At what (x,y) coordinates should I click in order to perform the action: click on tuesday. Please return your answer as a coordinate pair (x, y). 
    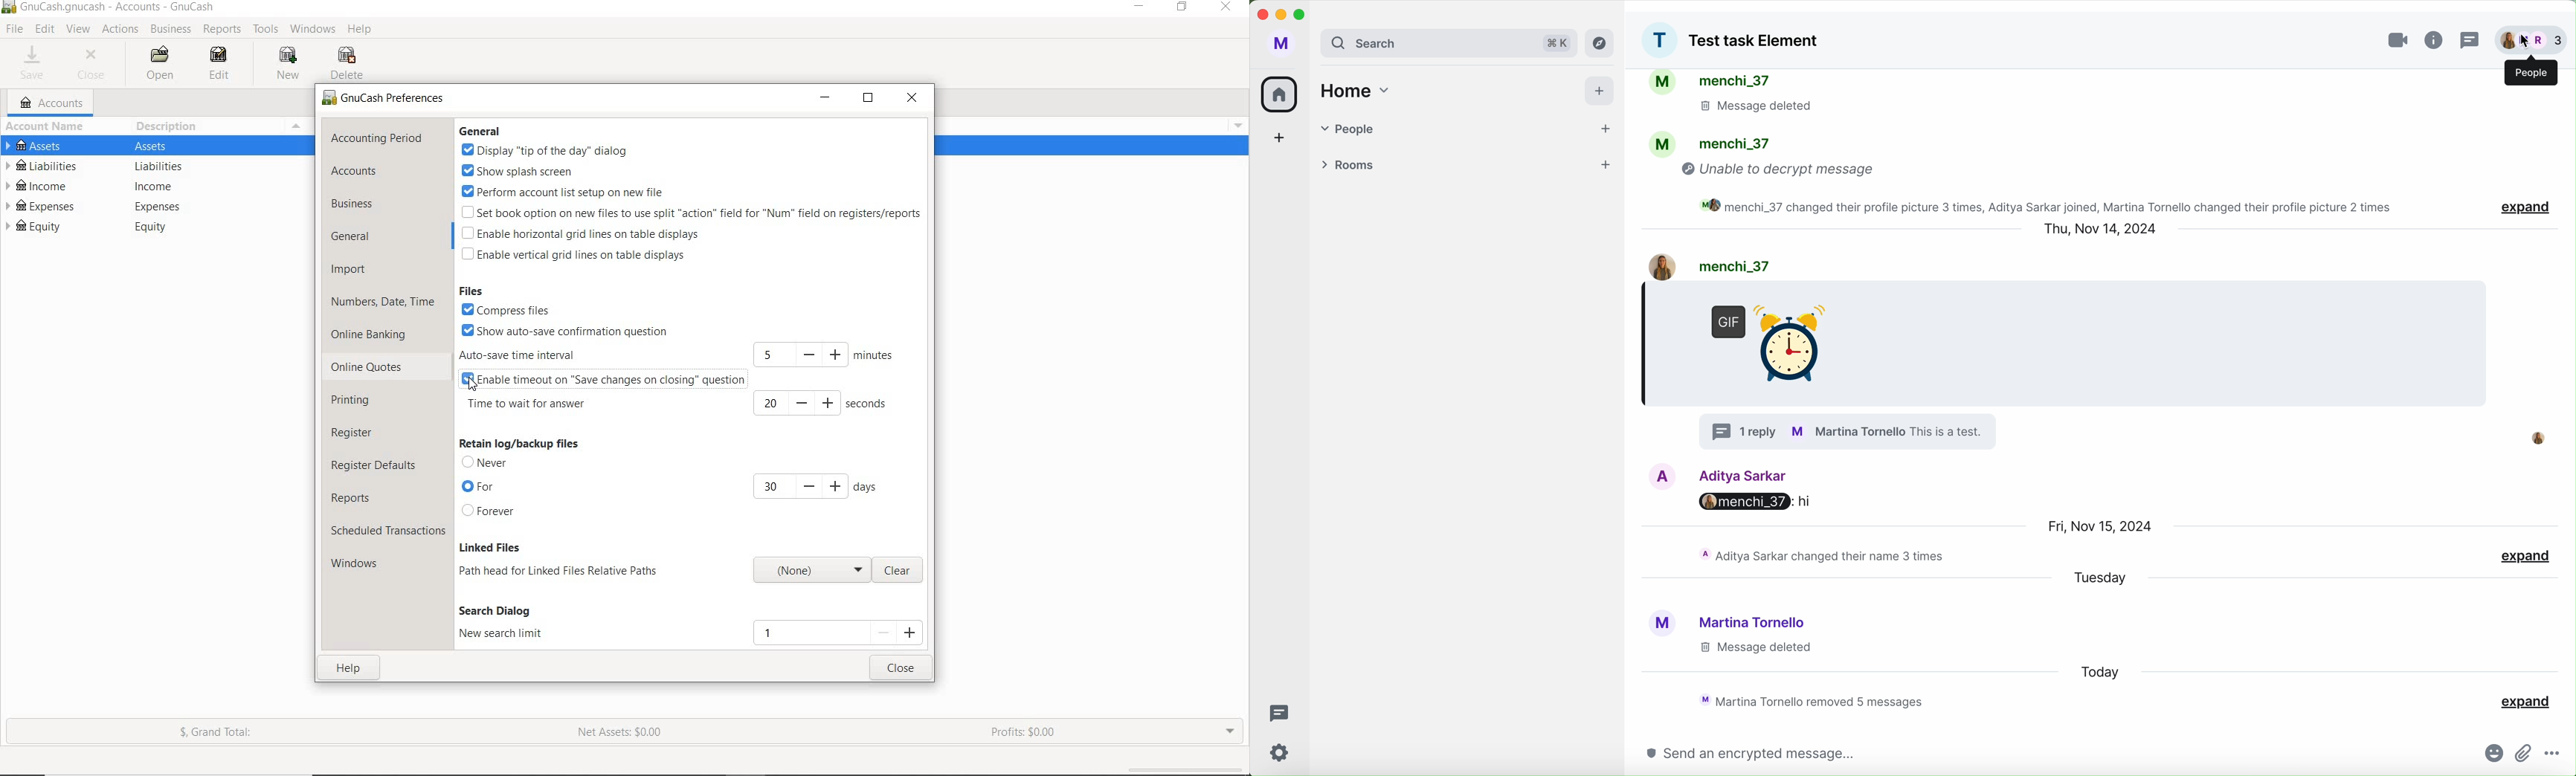
    Looking at the image, I should click on (2101, 578).